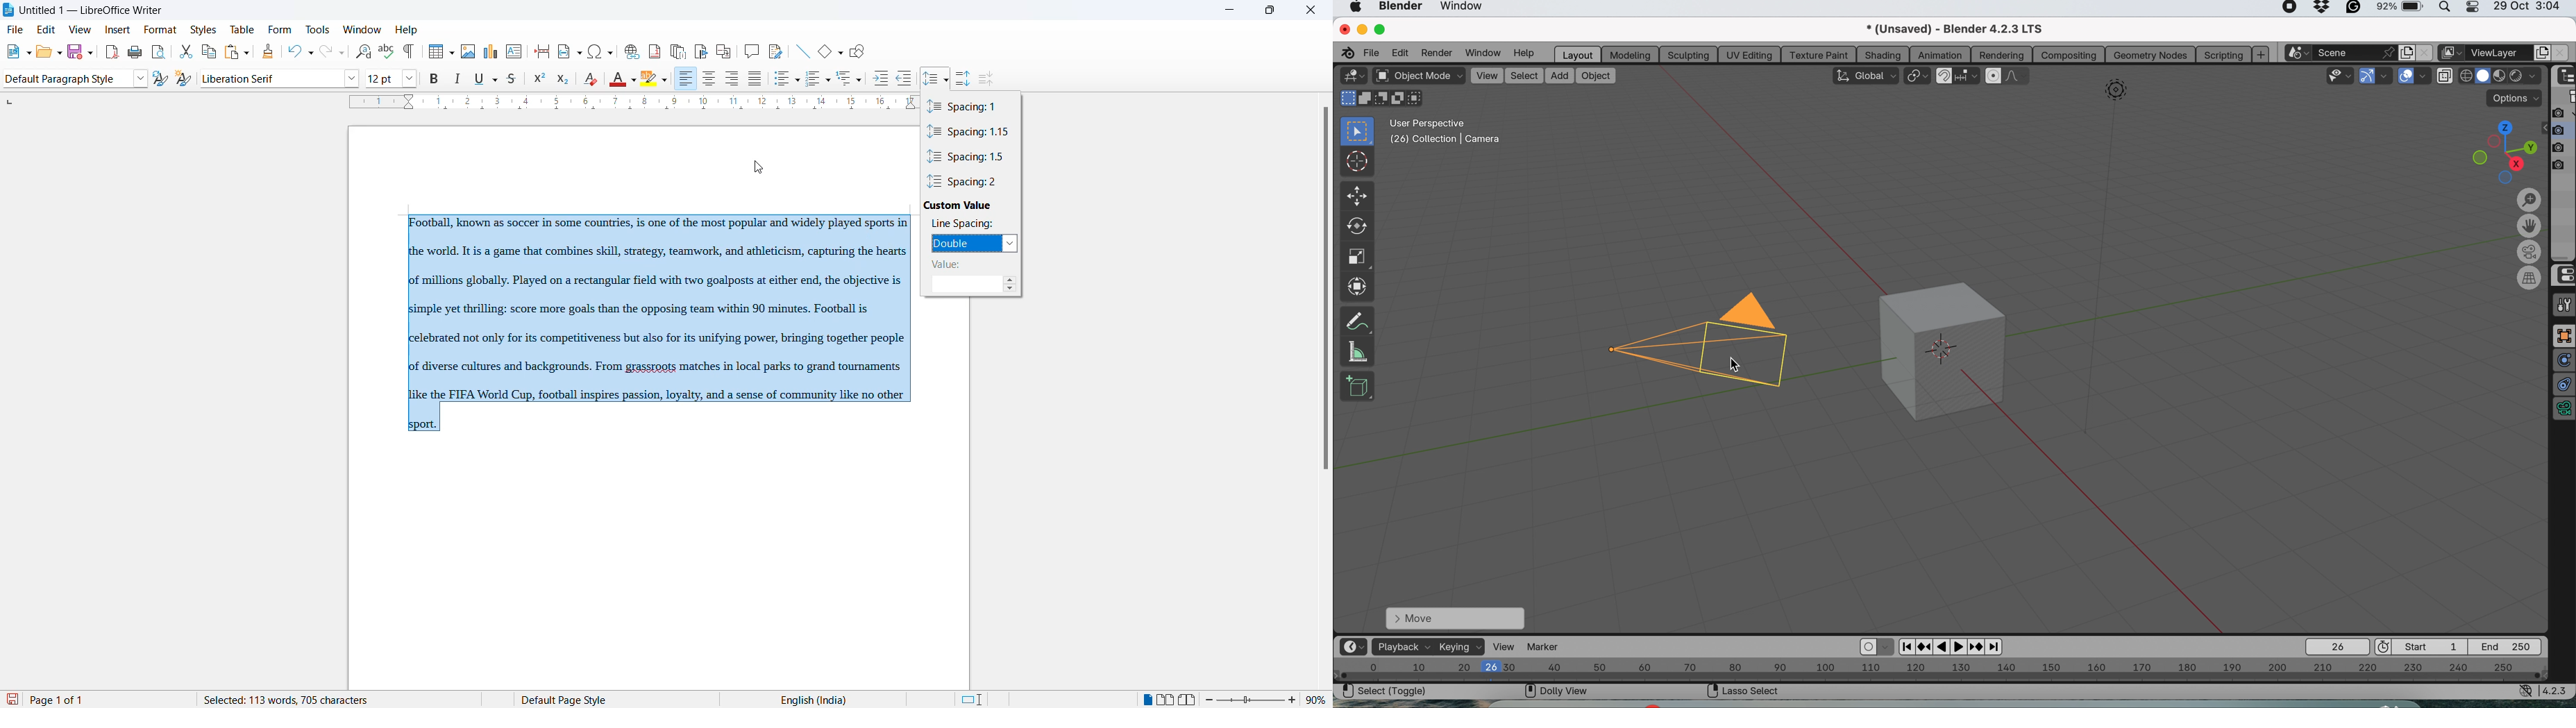 Image resolution: width=2576 pixels, height=728 pixels. I want to click on auto keying, so click(1869, 648).